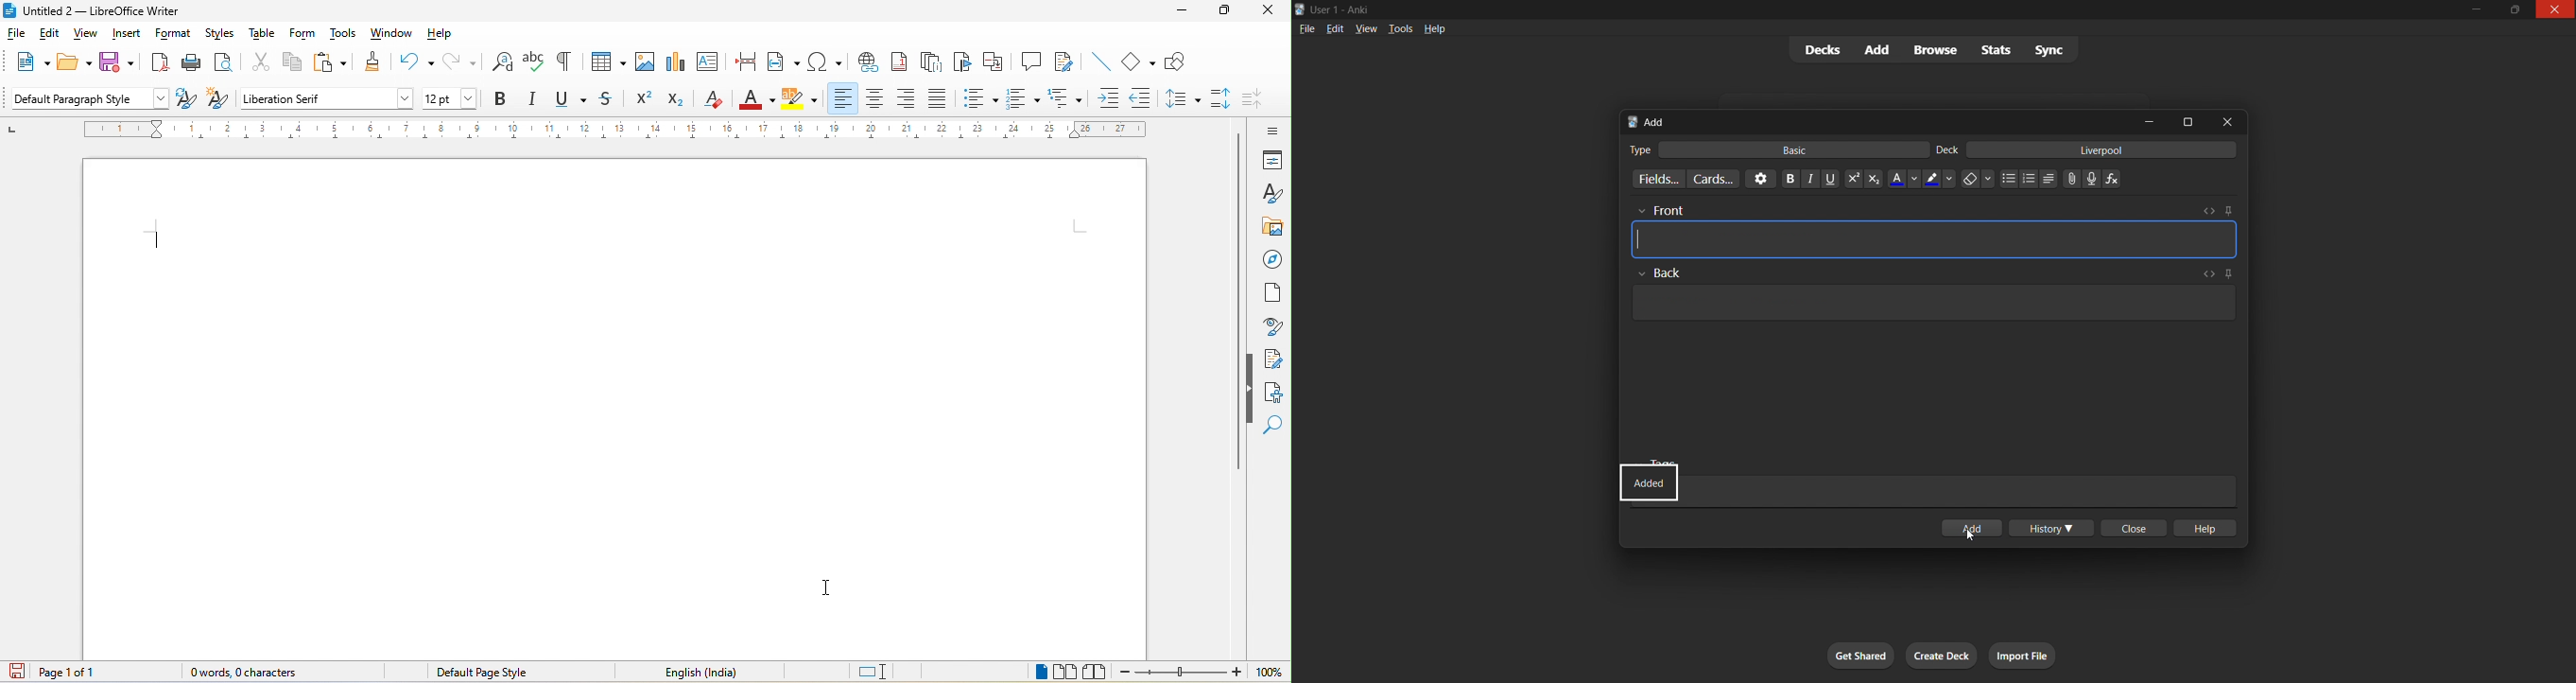 Image resolution: width=2576 pixels, height=700 pixels. What do you see at coordinates (1065, 97) in the screenshot?
I see `outline format` at bounding box center [1065, 97].